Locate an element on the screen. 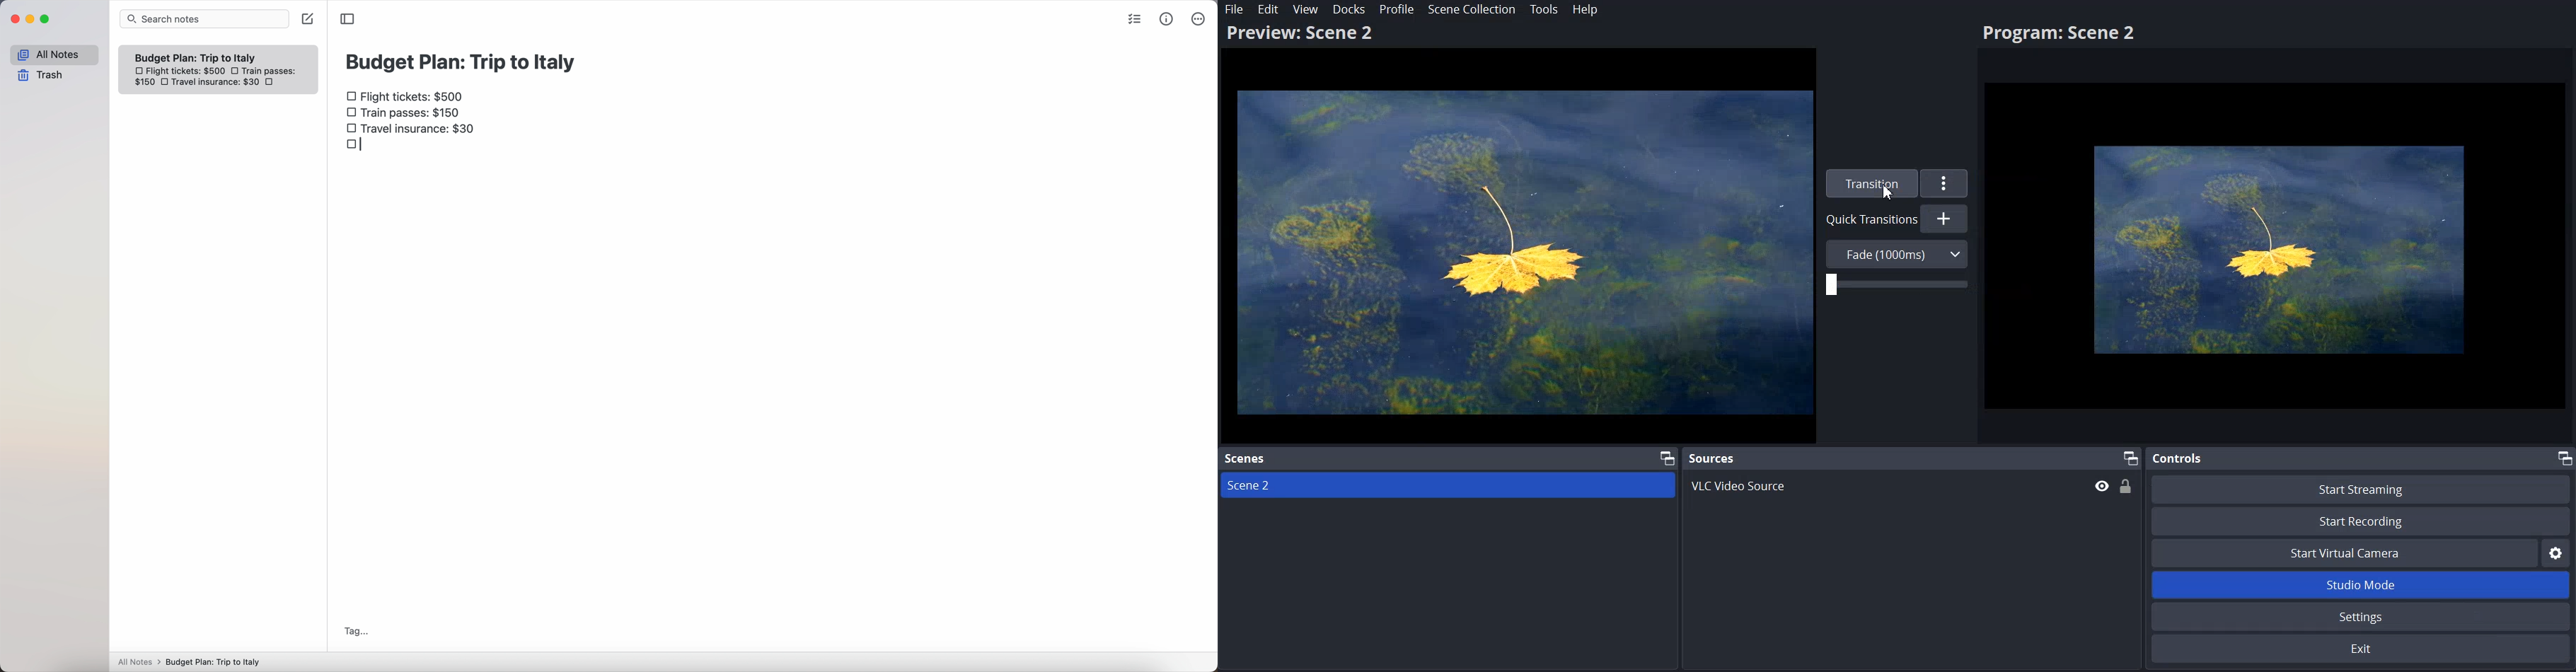 The height and width of the screenshot is (672, 2576). Start Virtual Camera is located at coordinates (2345, 553).